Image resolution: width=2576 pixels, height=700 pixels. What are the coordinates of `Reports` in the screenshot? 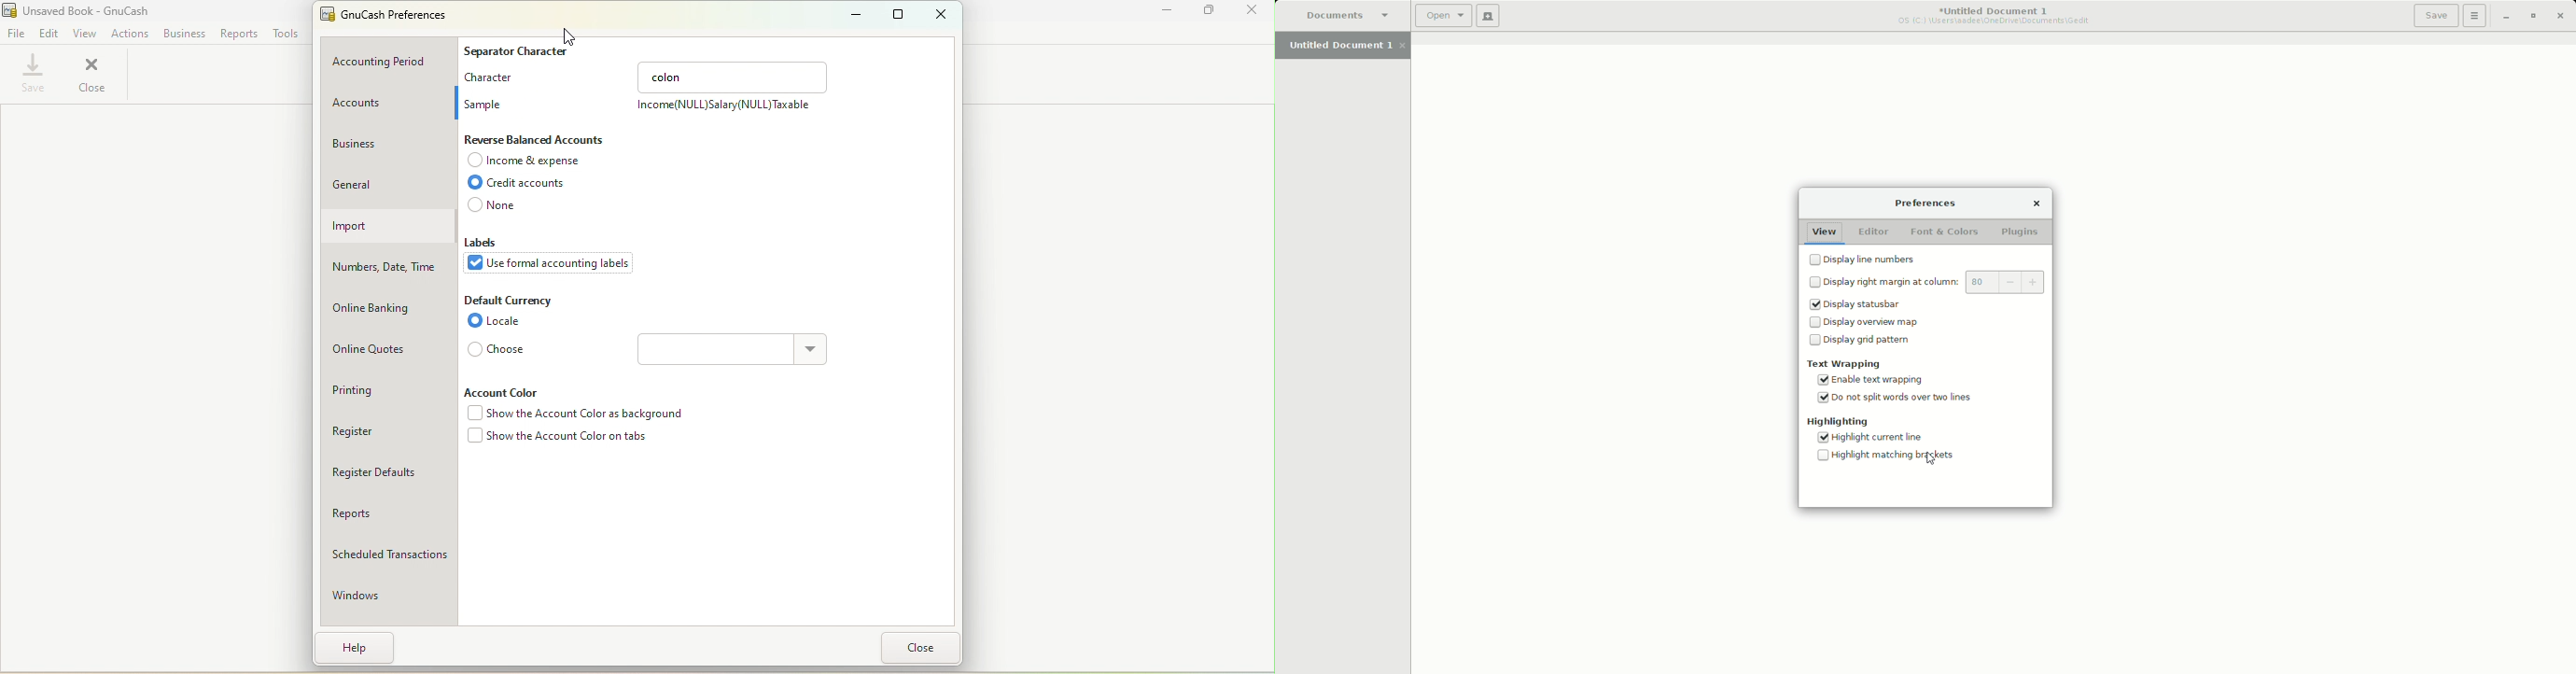 It's located at (240, 35).